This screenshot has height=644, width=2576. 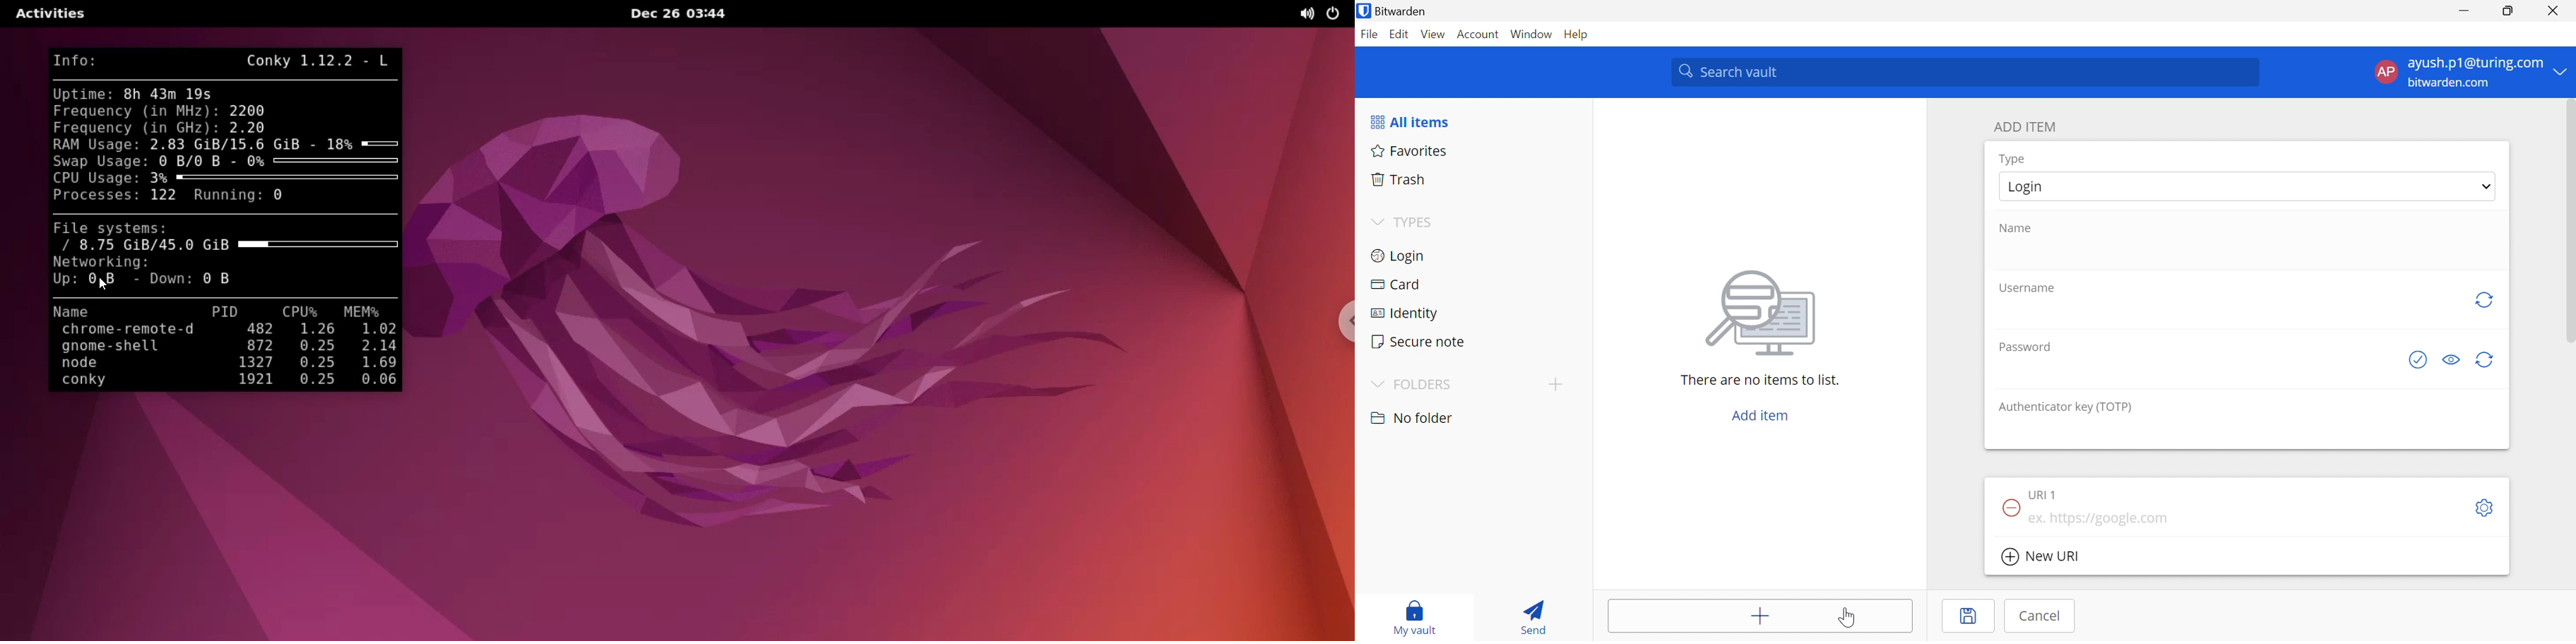 I want to click on Toggle visibility, so click(x=2455, y=359).